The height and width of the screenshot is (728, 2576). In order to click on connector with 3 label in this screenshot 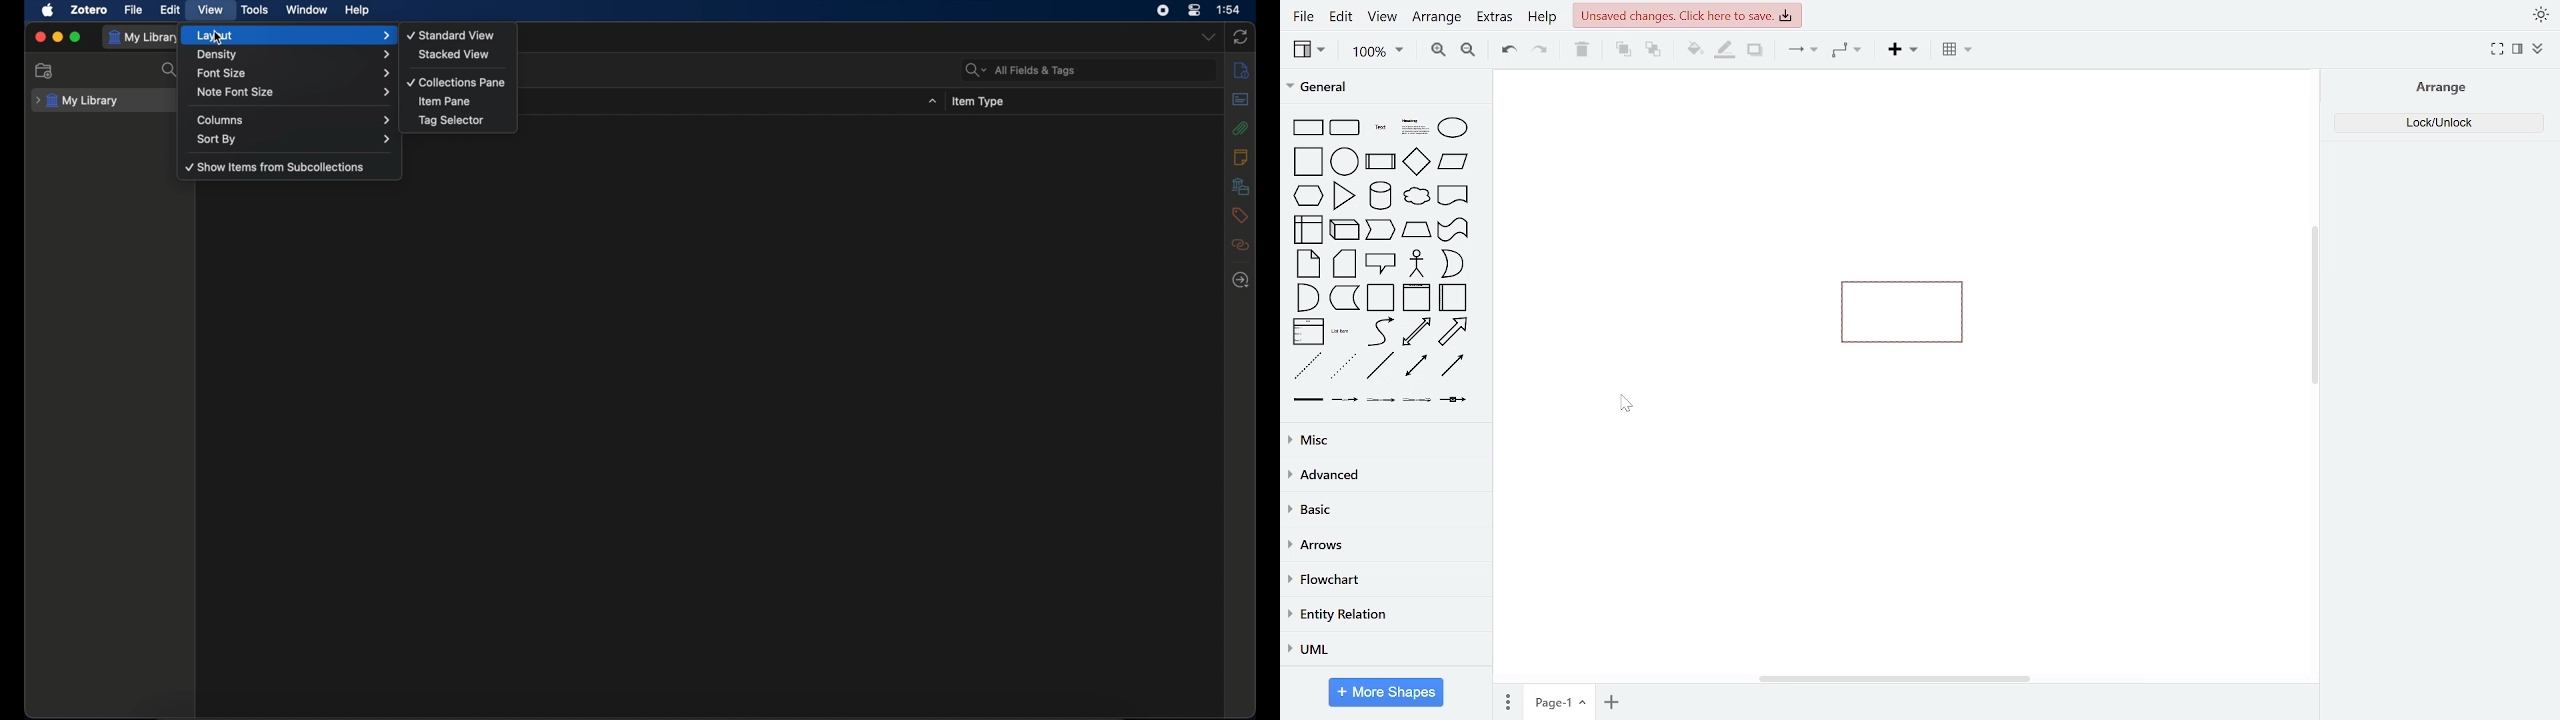, I will do `click(1417, 400)`.